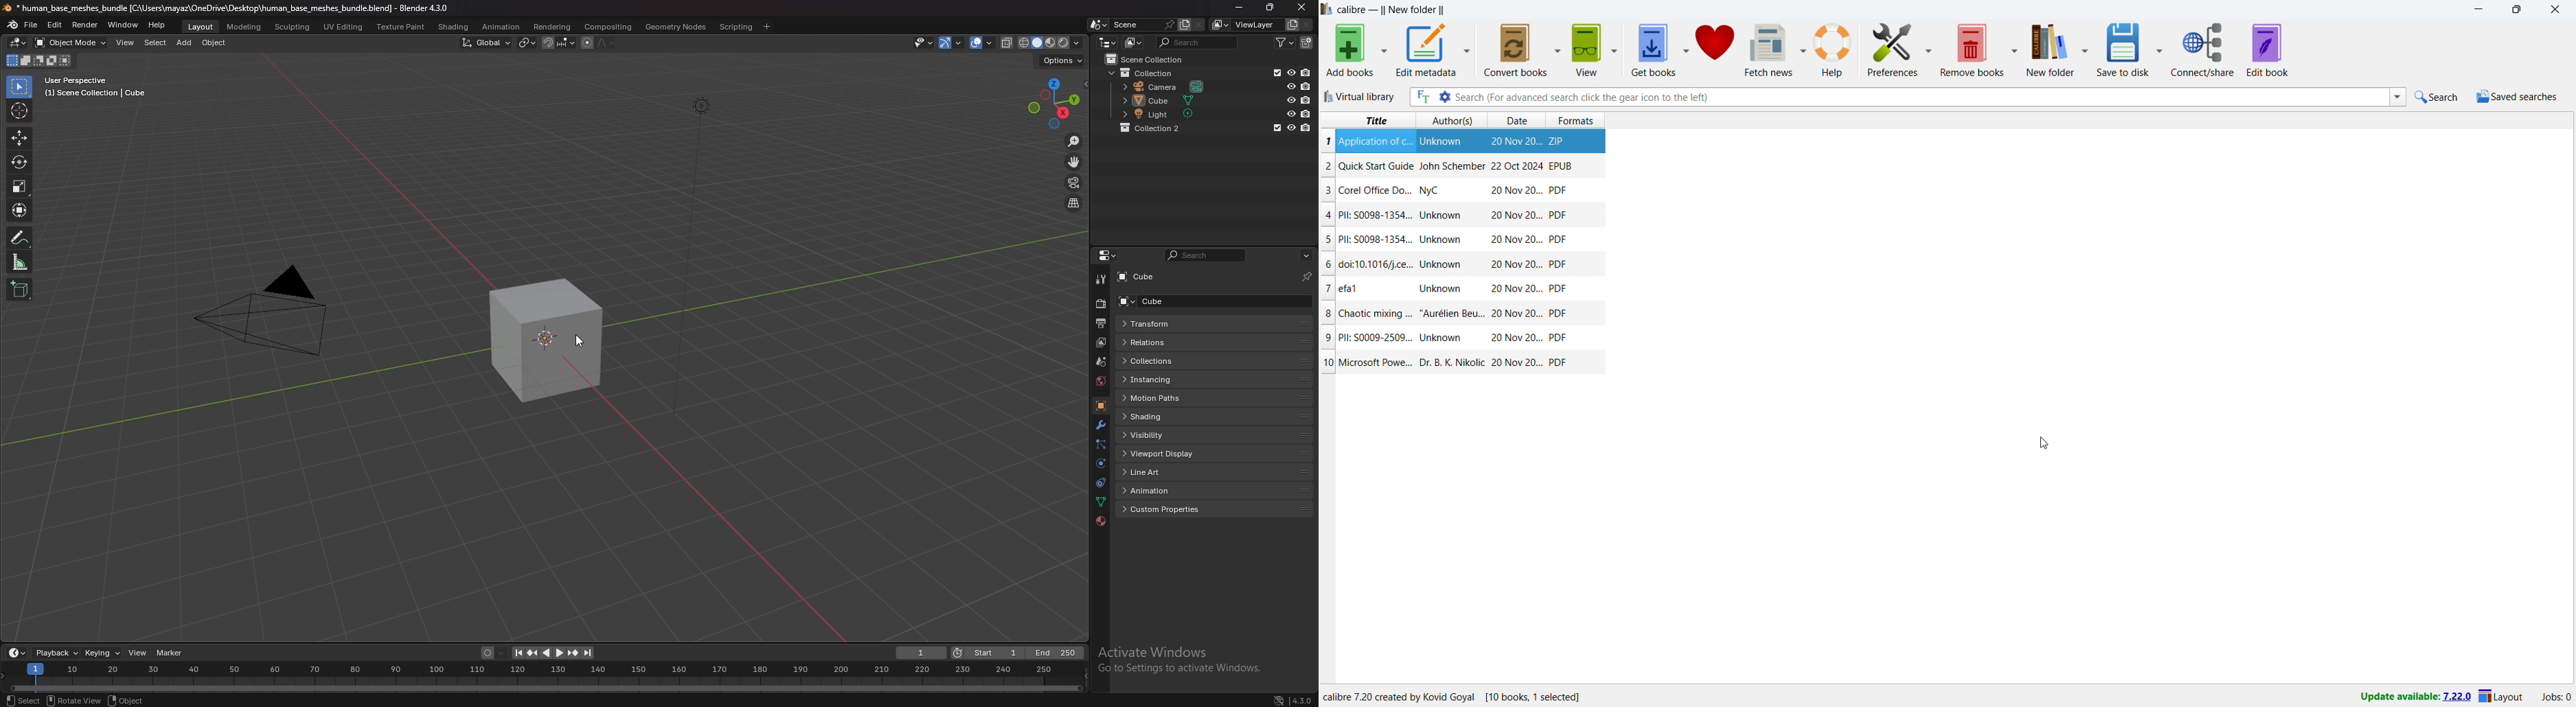  Describe the element at coordinates (215, 43) in the screenshot. I see `object` at that location.